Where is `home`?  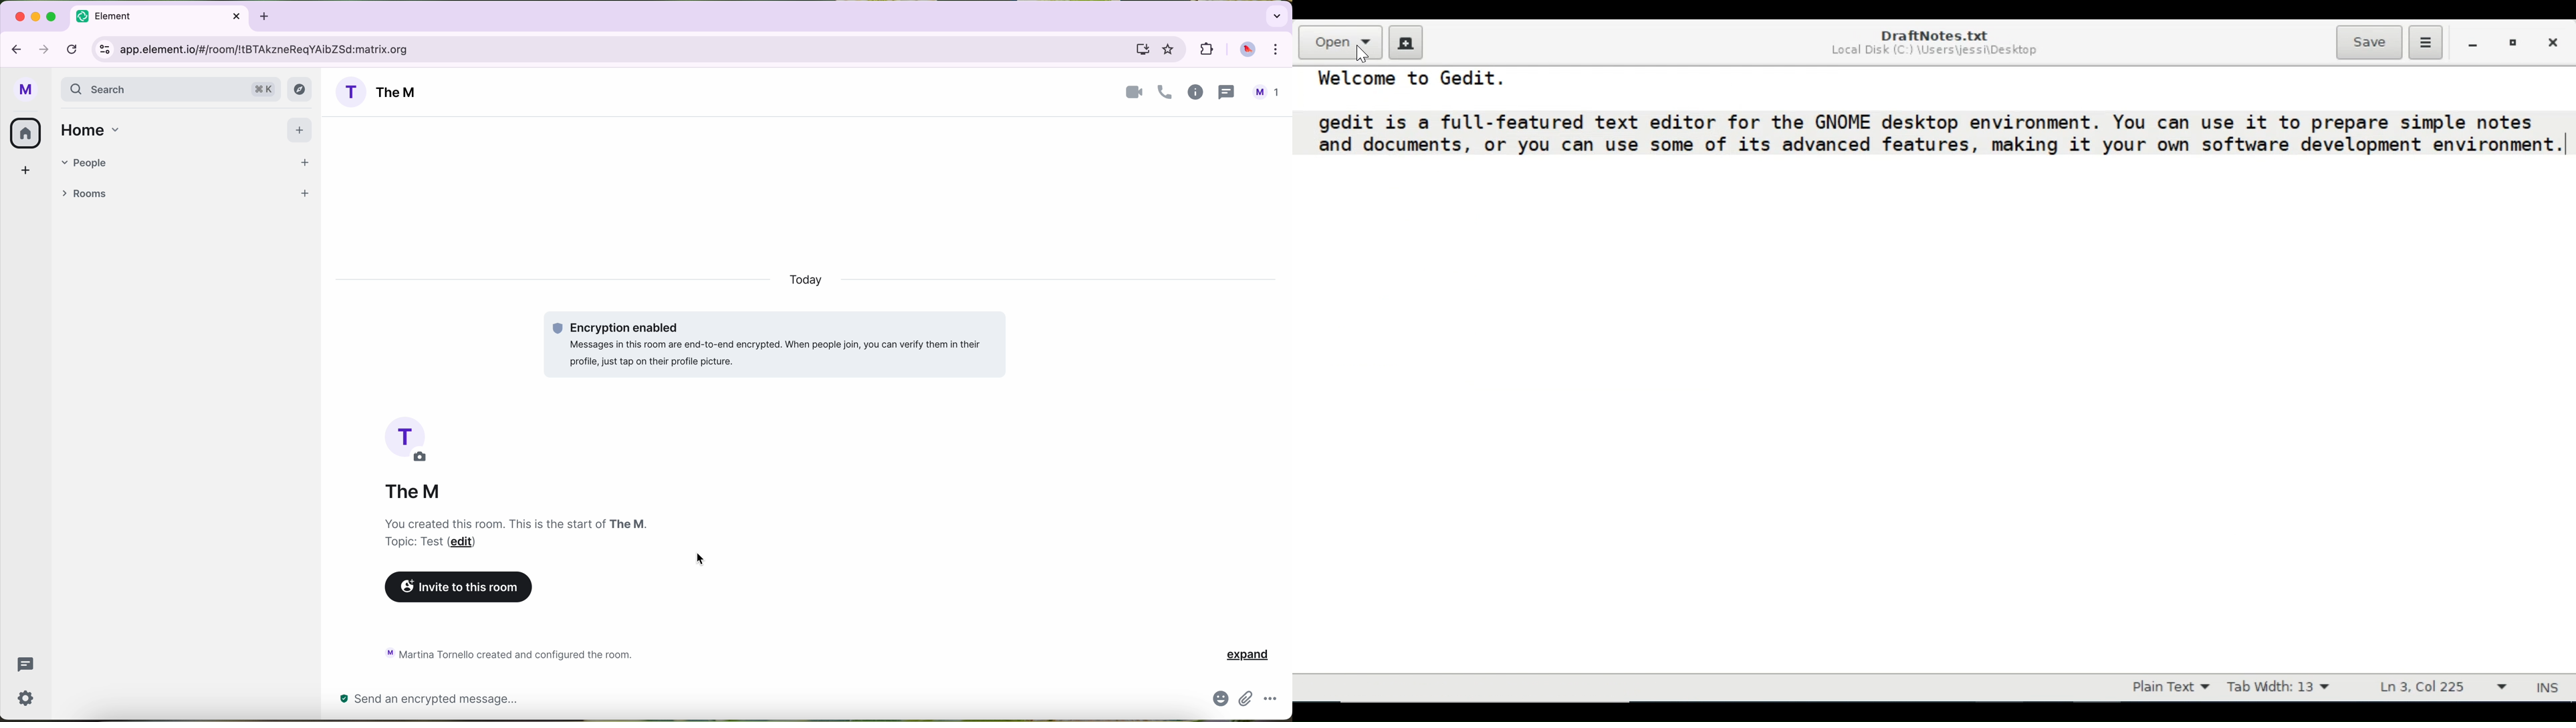
home is located at coordinates (89, 132).